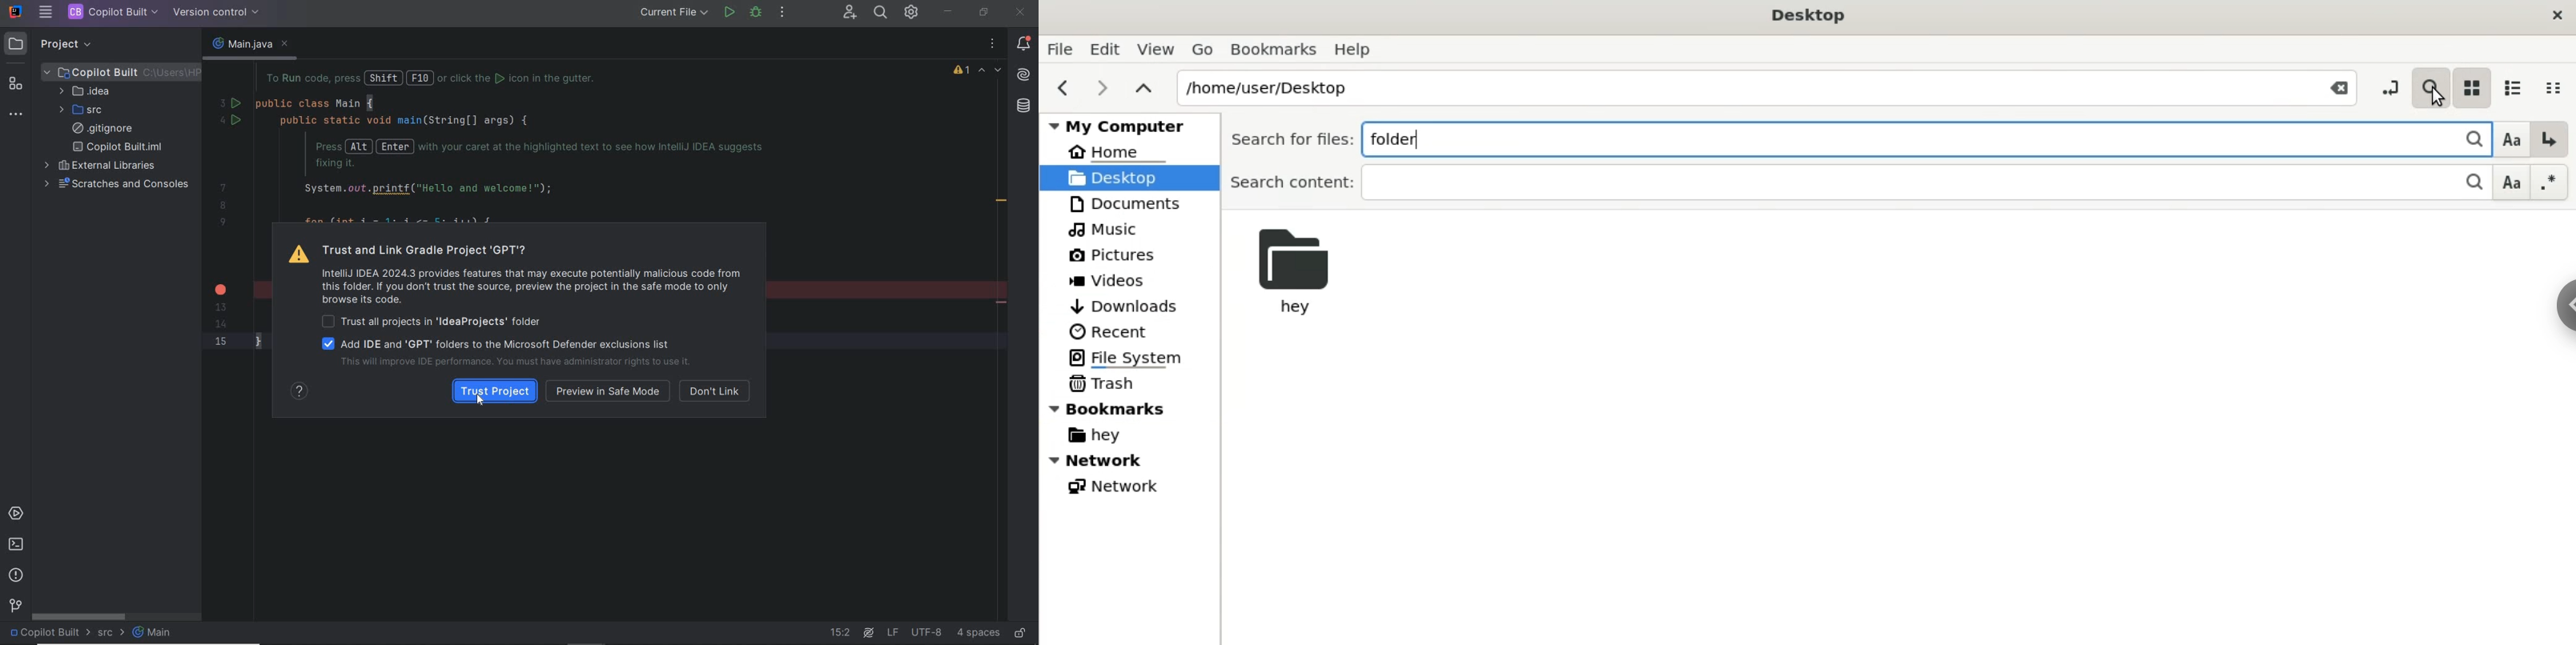 The image size is (2576, 672). Describe the element at coordinates (221, 324) in the screenshot. I see `14` at that location.